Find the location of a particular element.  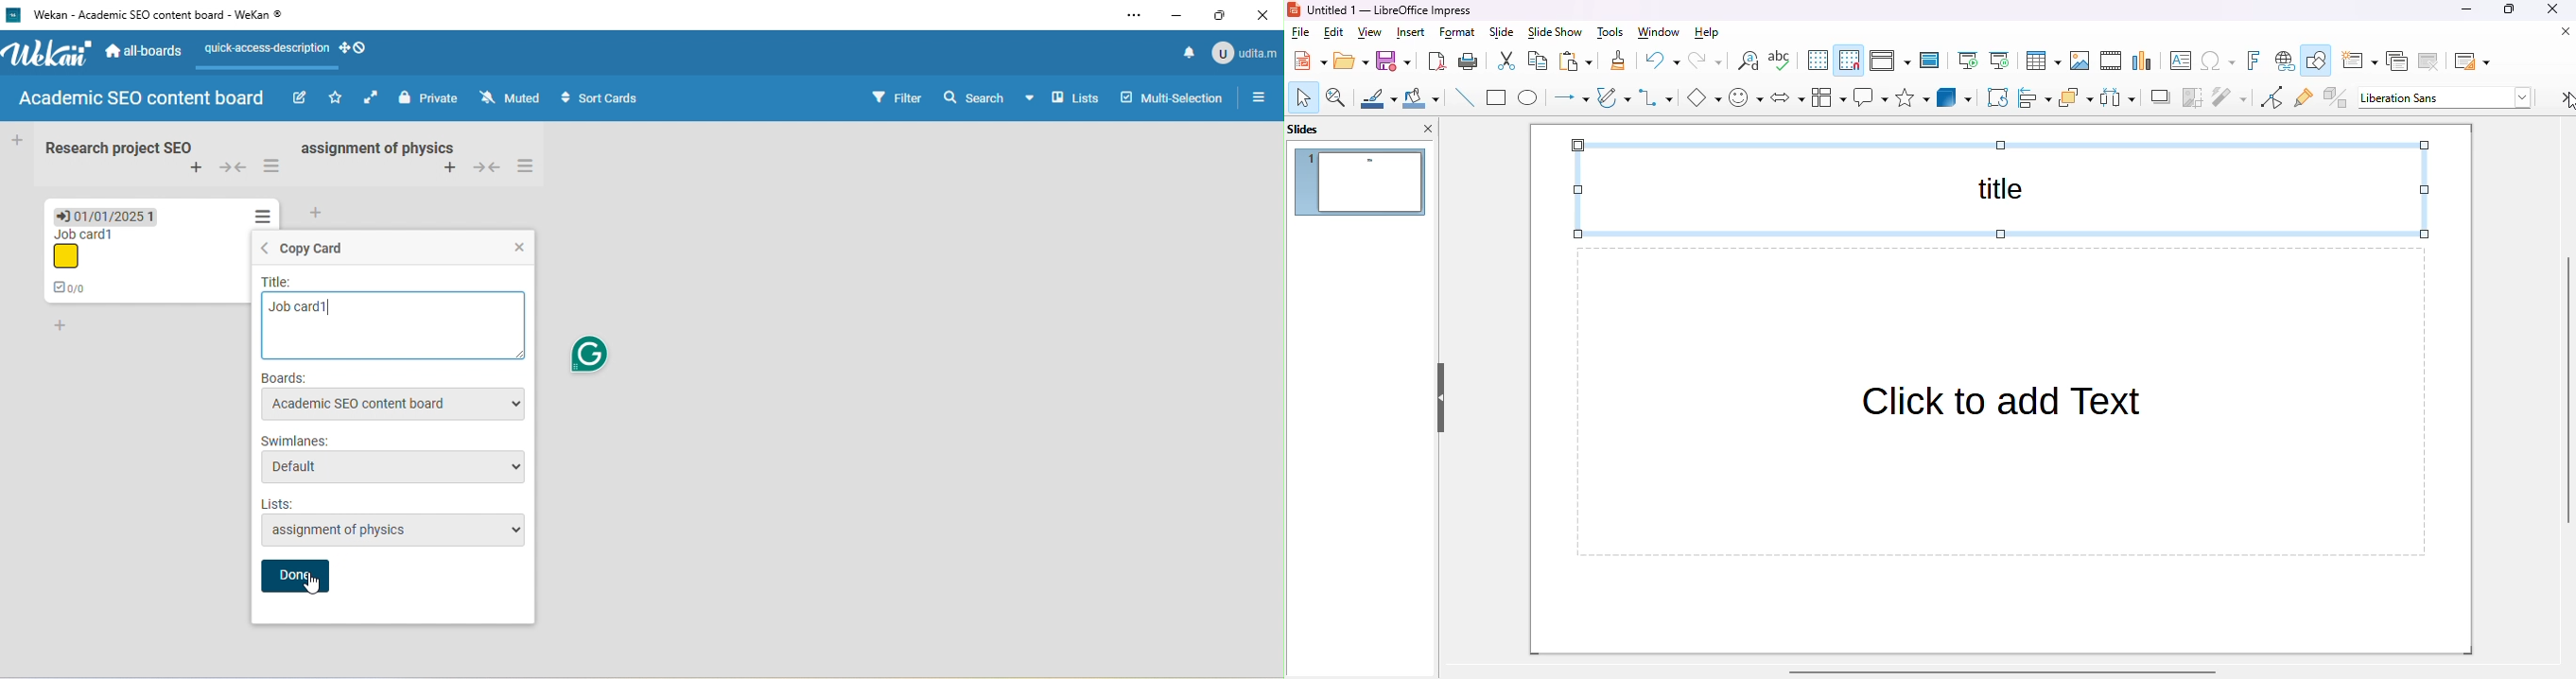

3D objects is located at coordinates (1955, 96).